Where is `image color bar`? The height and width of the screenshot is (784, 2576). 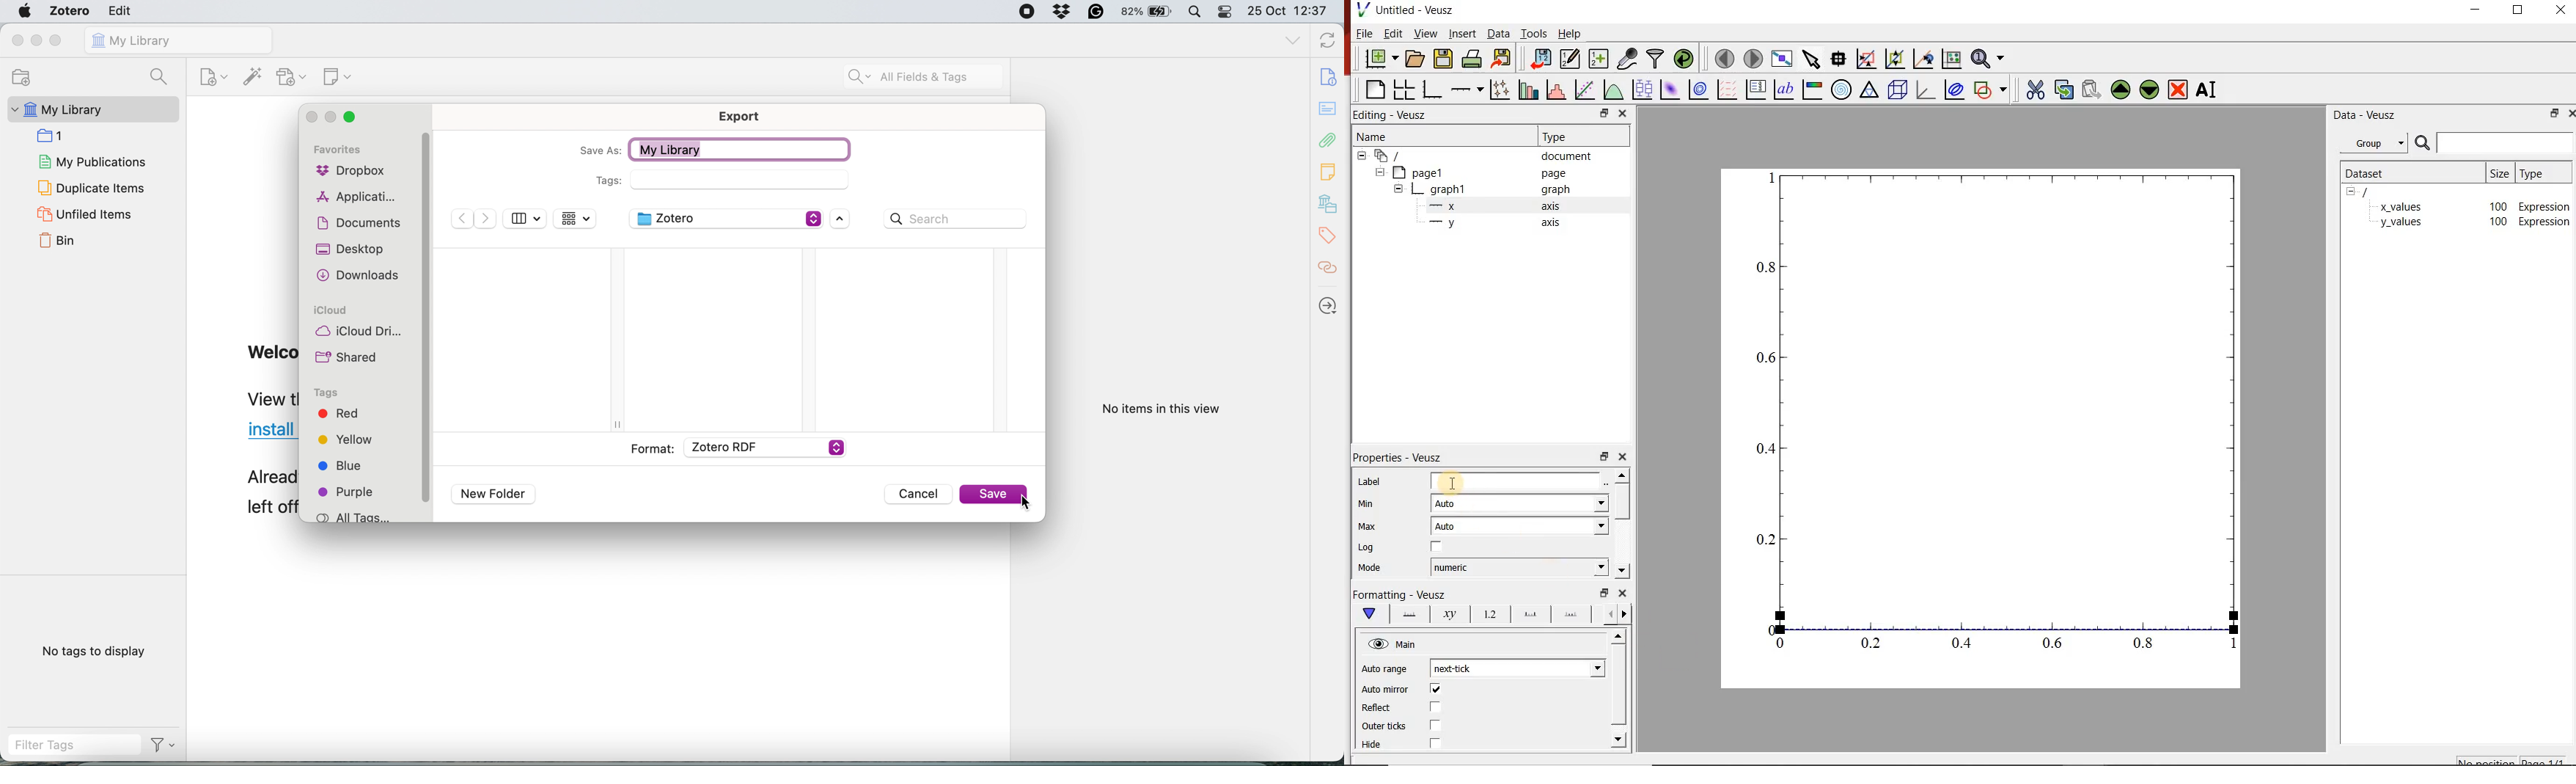 image color bar is located at coordinates (1813, 90).